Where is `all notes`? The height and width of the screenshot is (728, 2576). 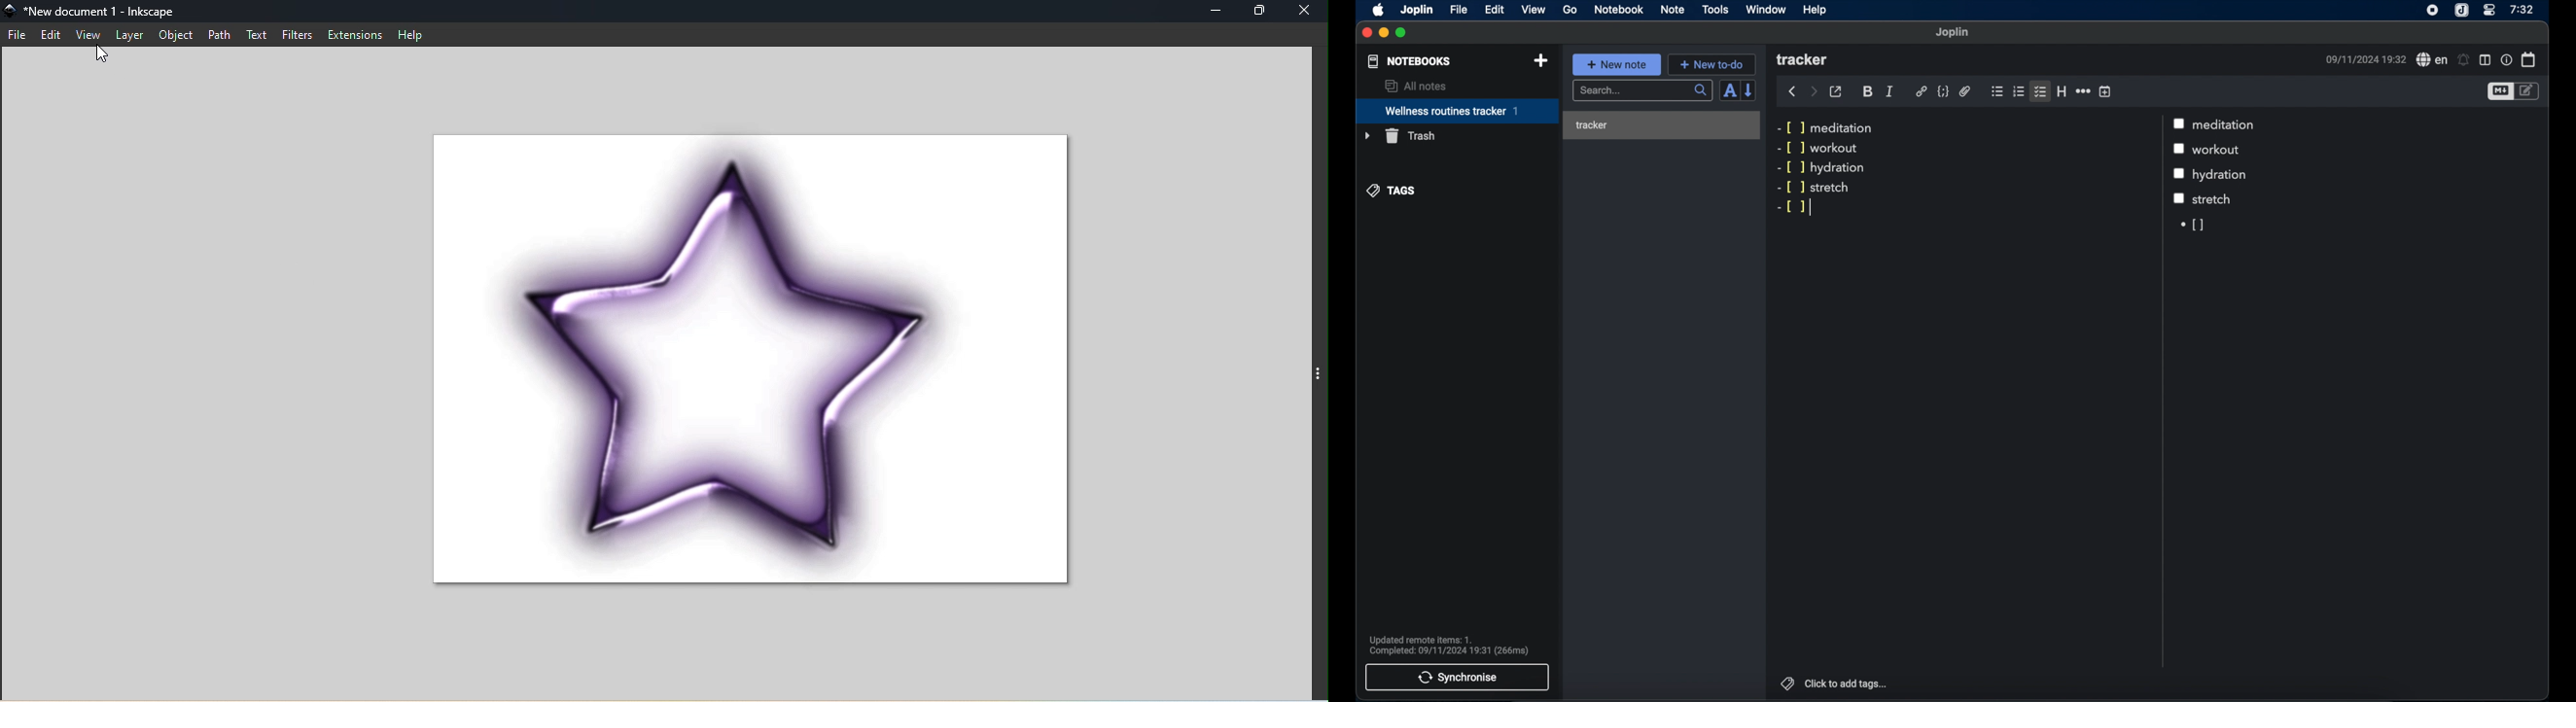 all notes is located at coordinates (1415, 86).